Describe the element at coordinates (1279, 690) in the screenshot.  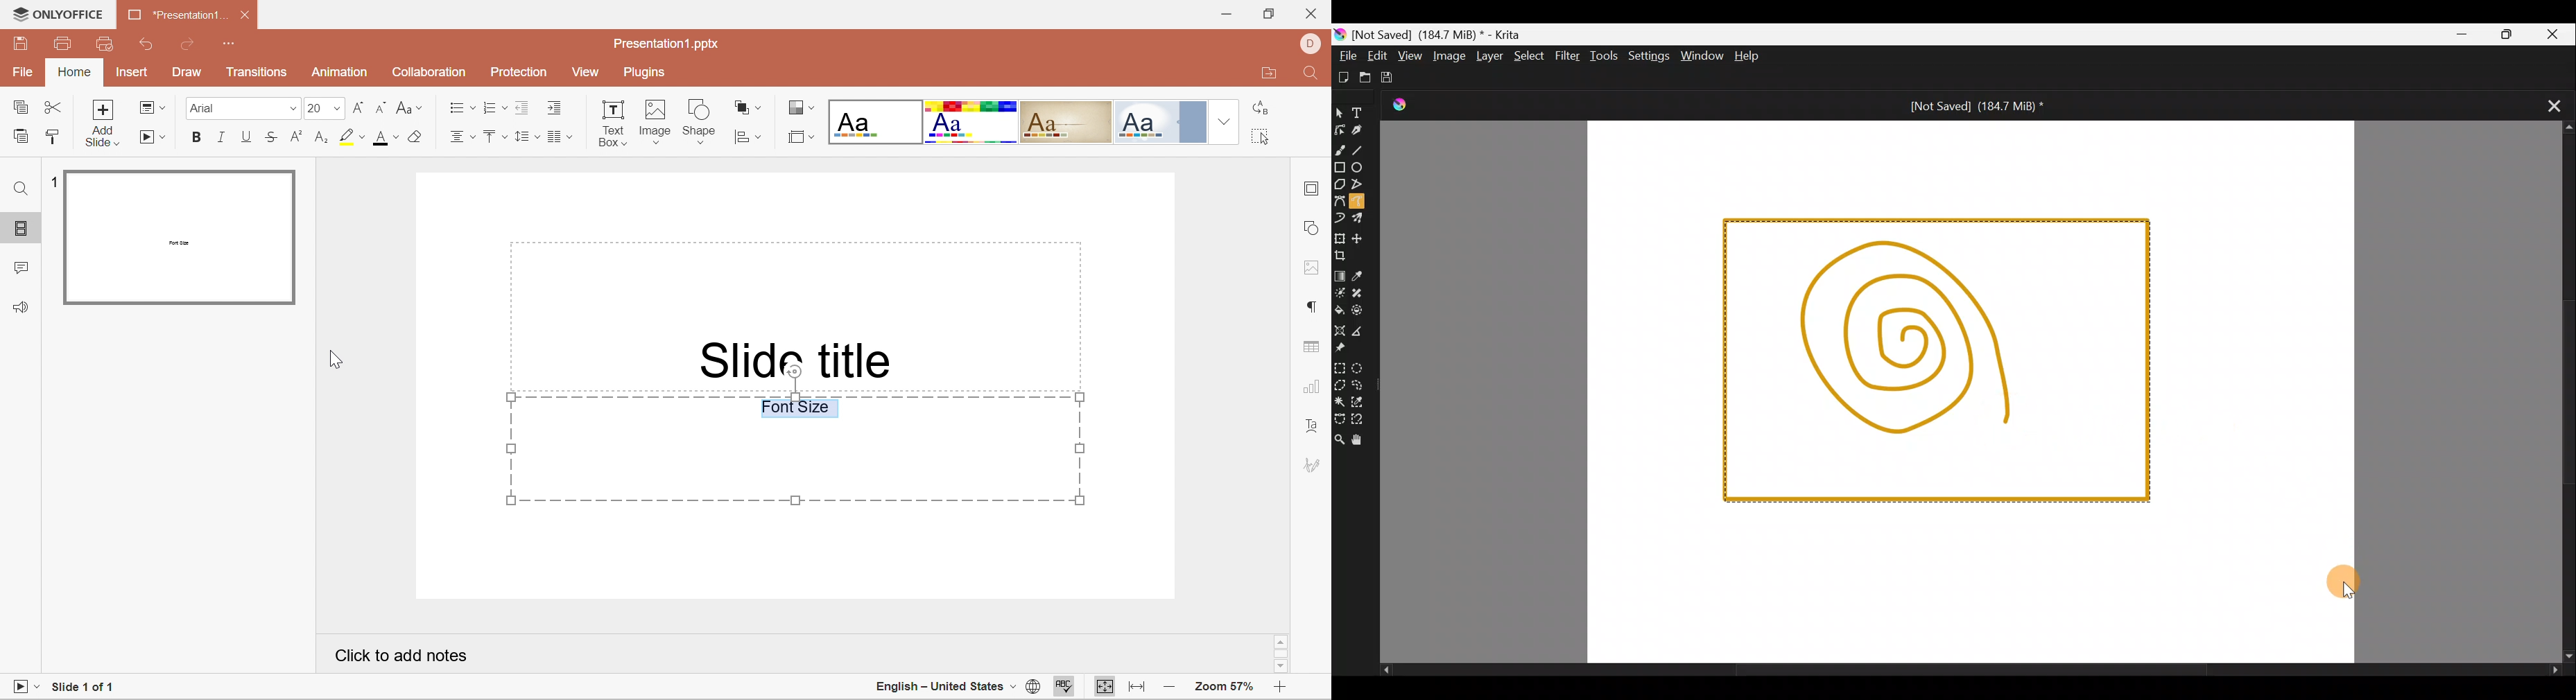
I see `Zoom in` at that location.